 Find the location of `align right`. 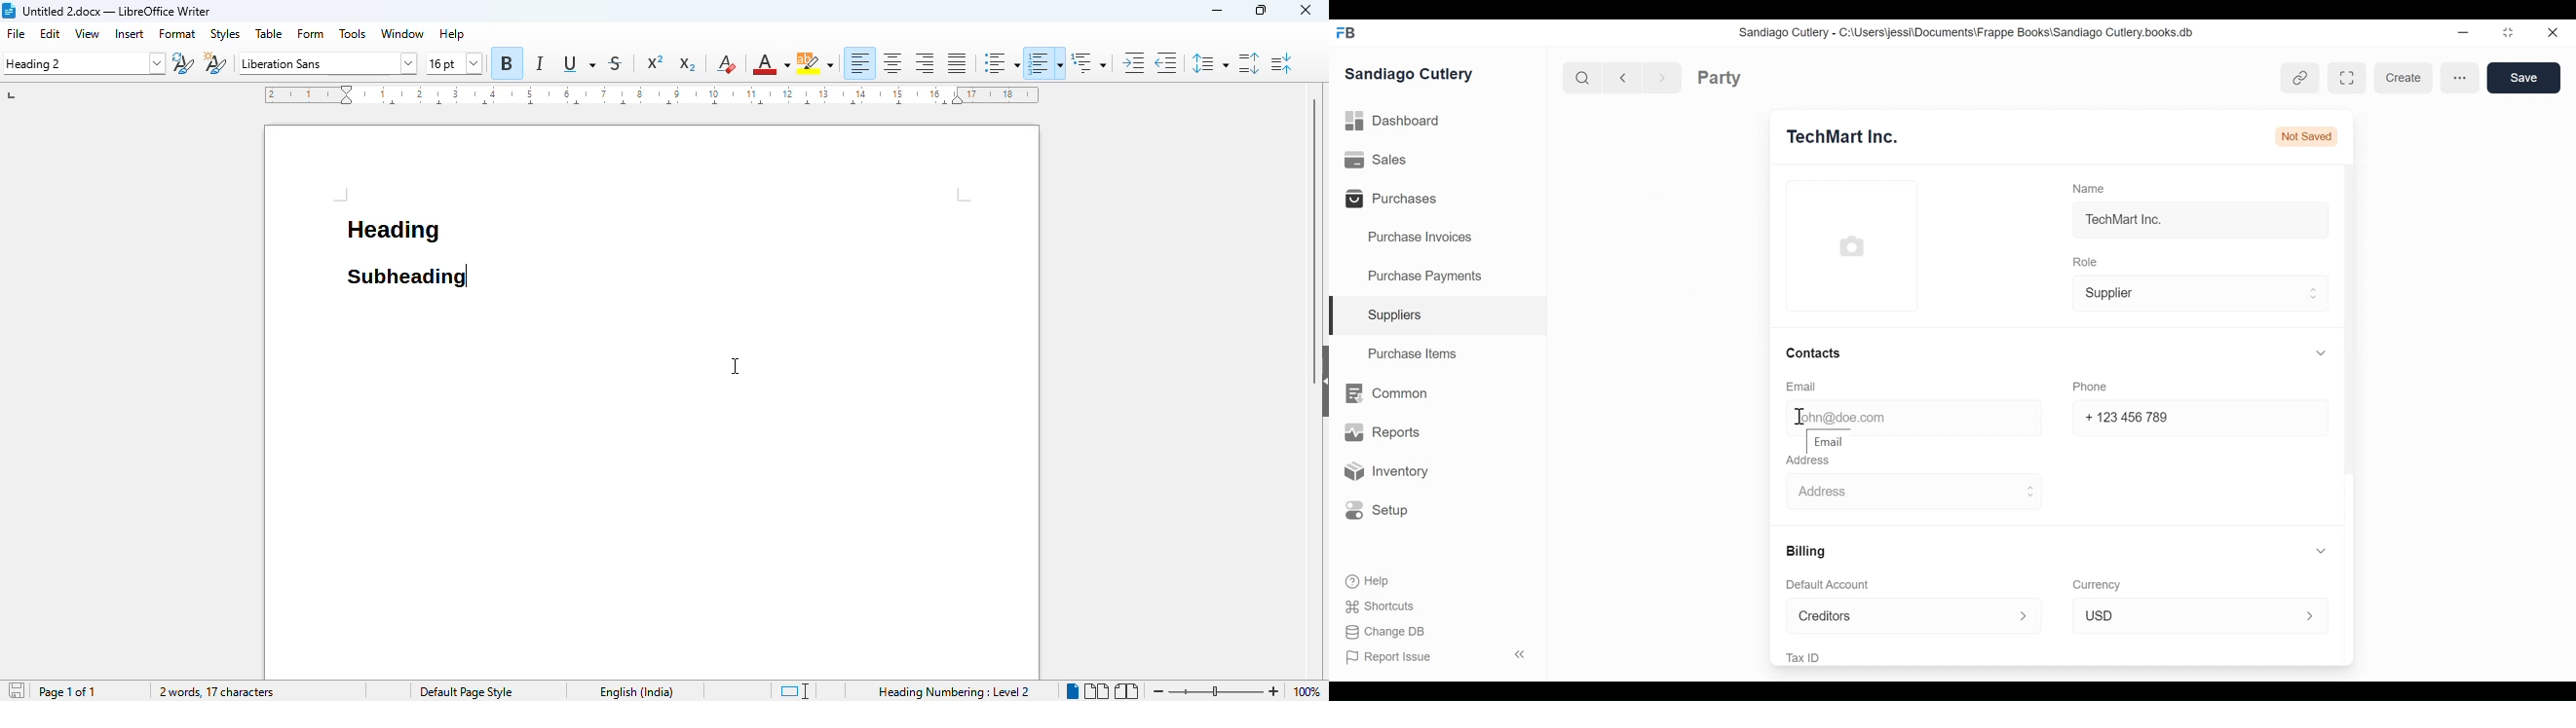

align right is located at coordinates (924, 63).